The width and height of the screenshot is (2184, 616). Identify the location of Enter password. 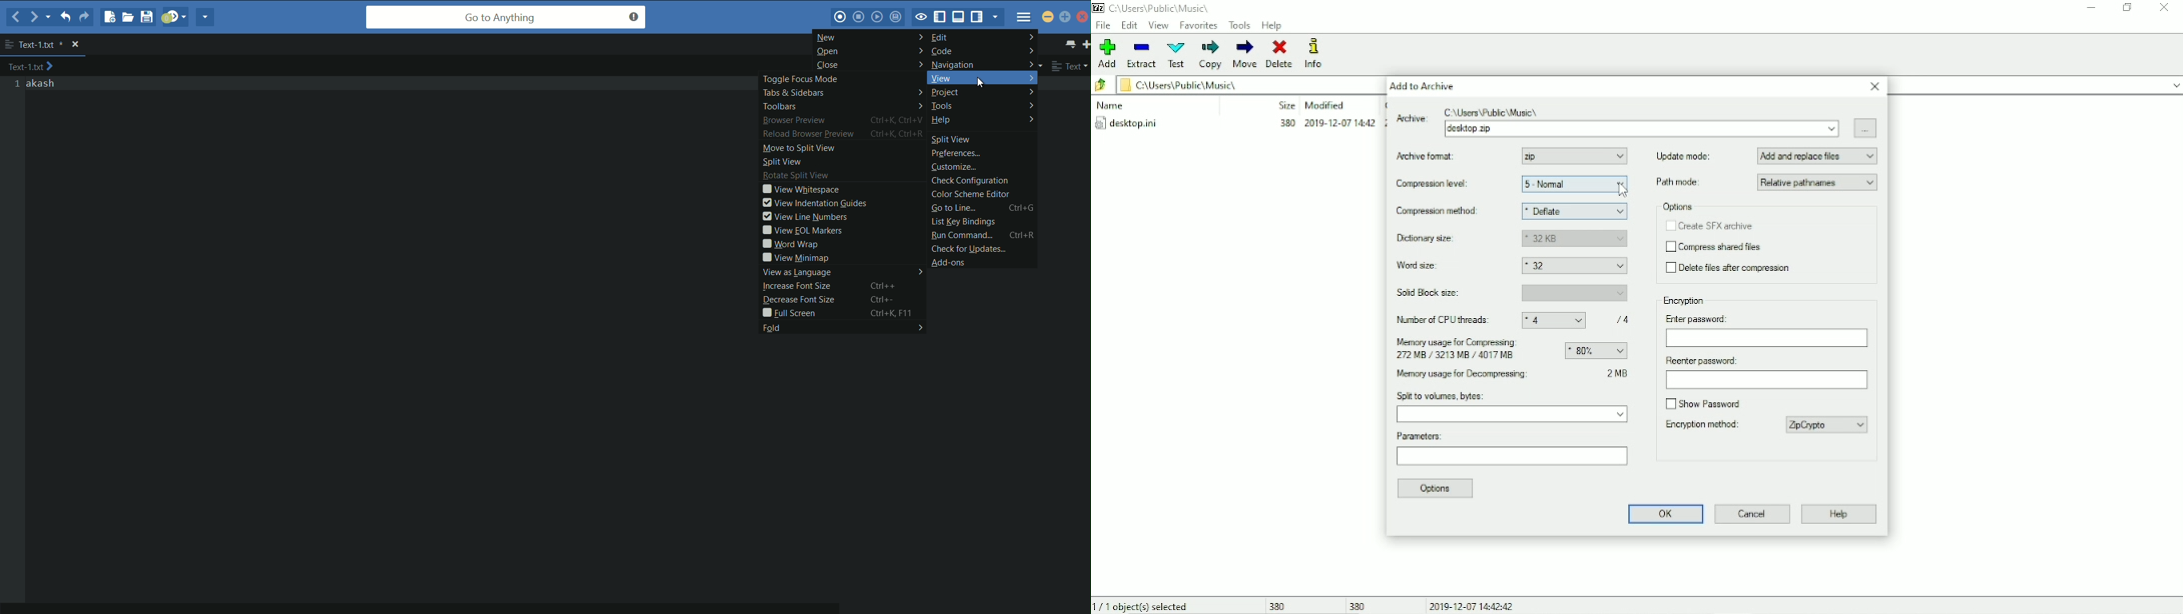
(1765, 330).